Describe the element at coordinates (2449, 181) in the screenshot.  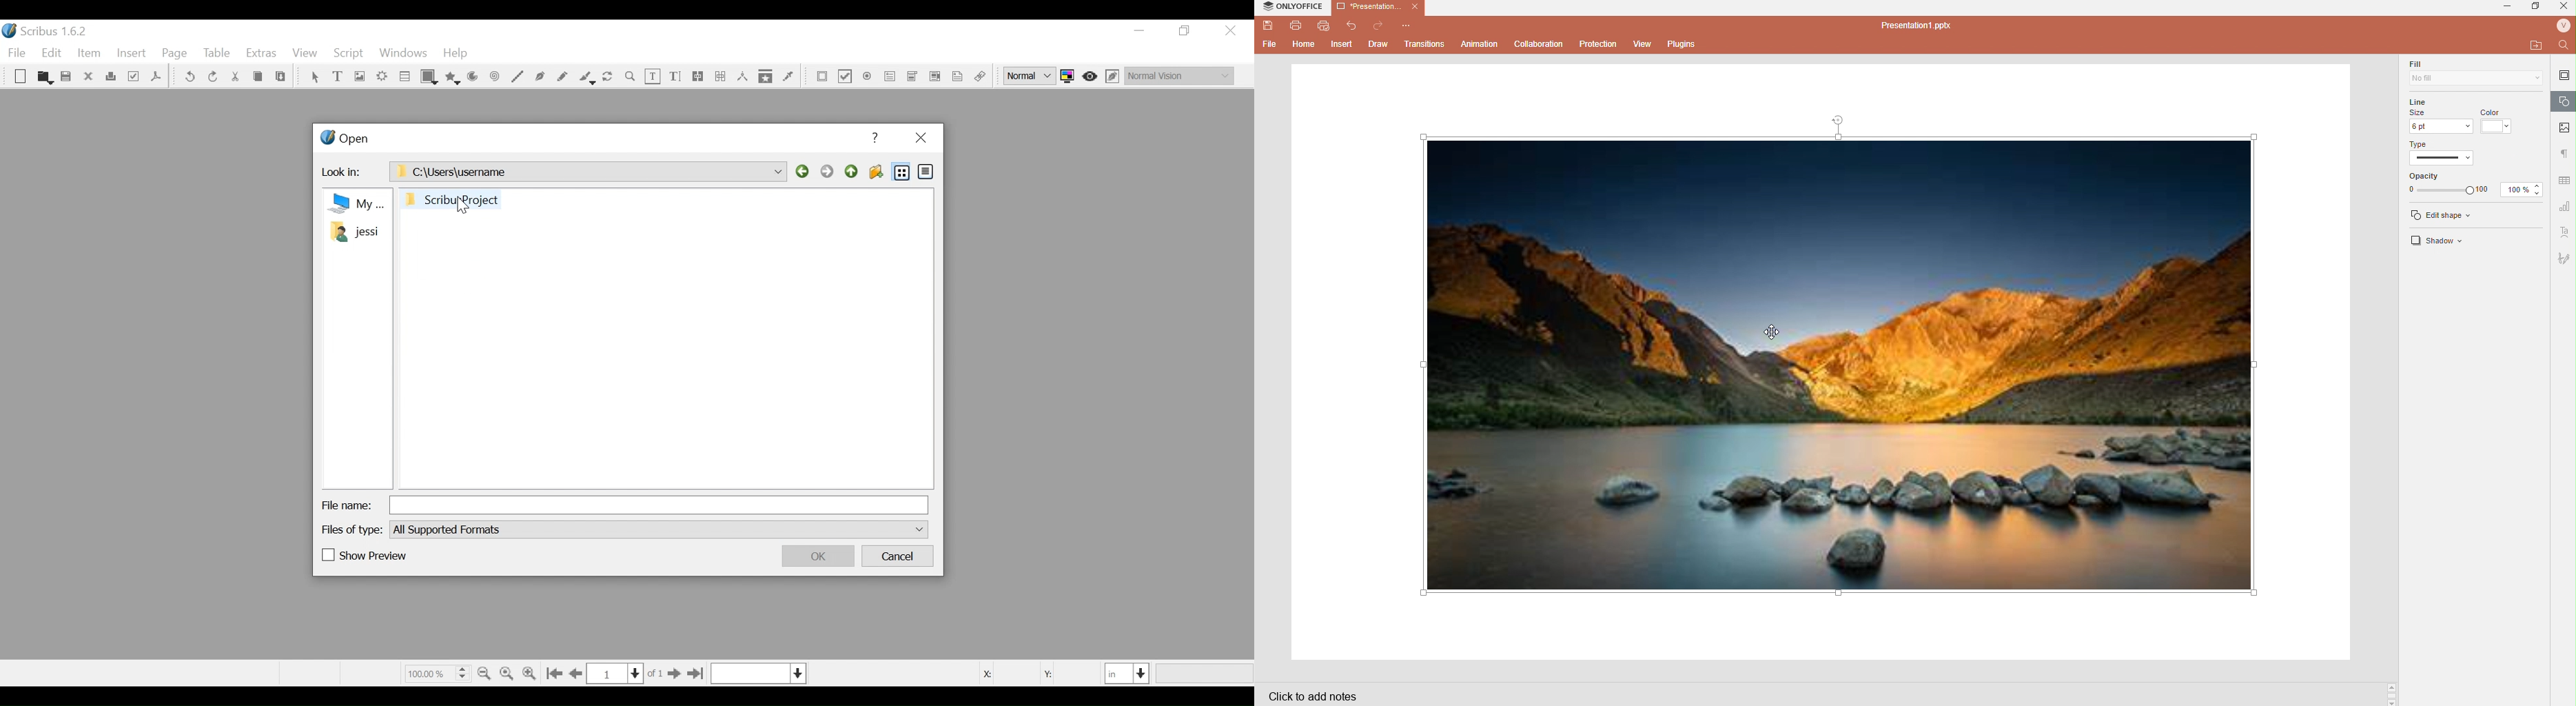
I see `Line Opacity` at that location.